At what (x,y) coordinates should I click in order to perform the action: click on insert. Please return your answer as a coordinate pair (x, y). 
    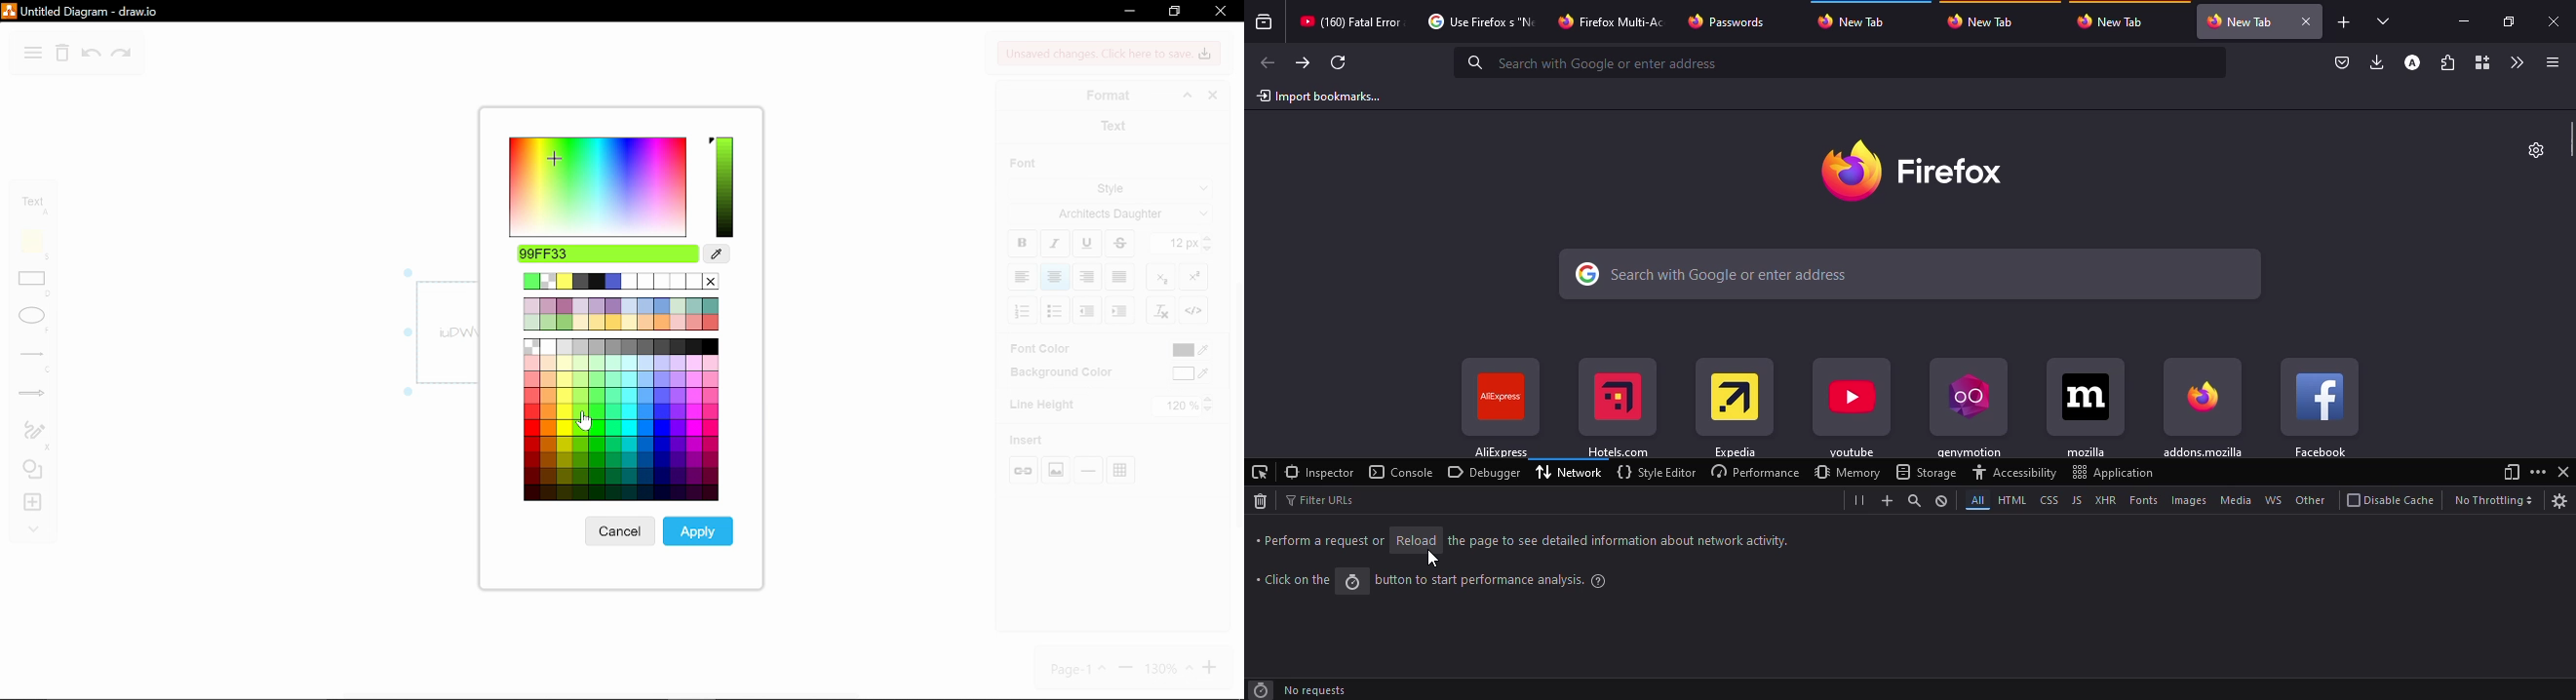
    Looking at the image, I should click on (28, 506).